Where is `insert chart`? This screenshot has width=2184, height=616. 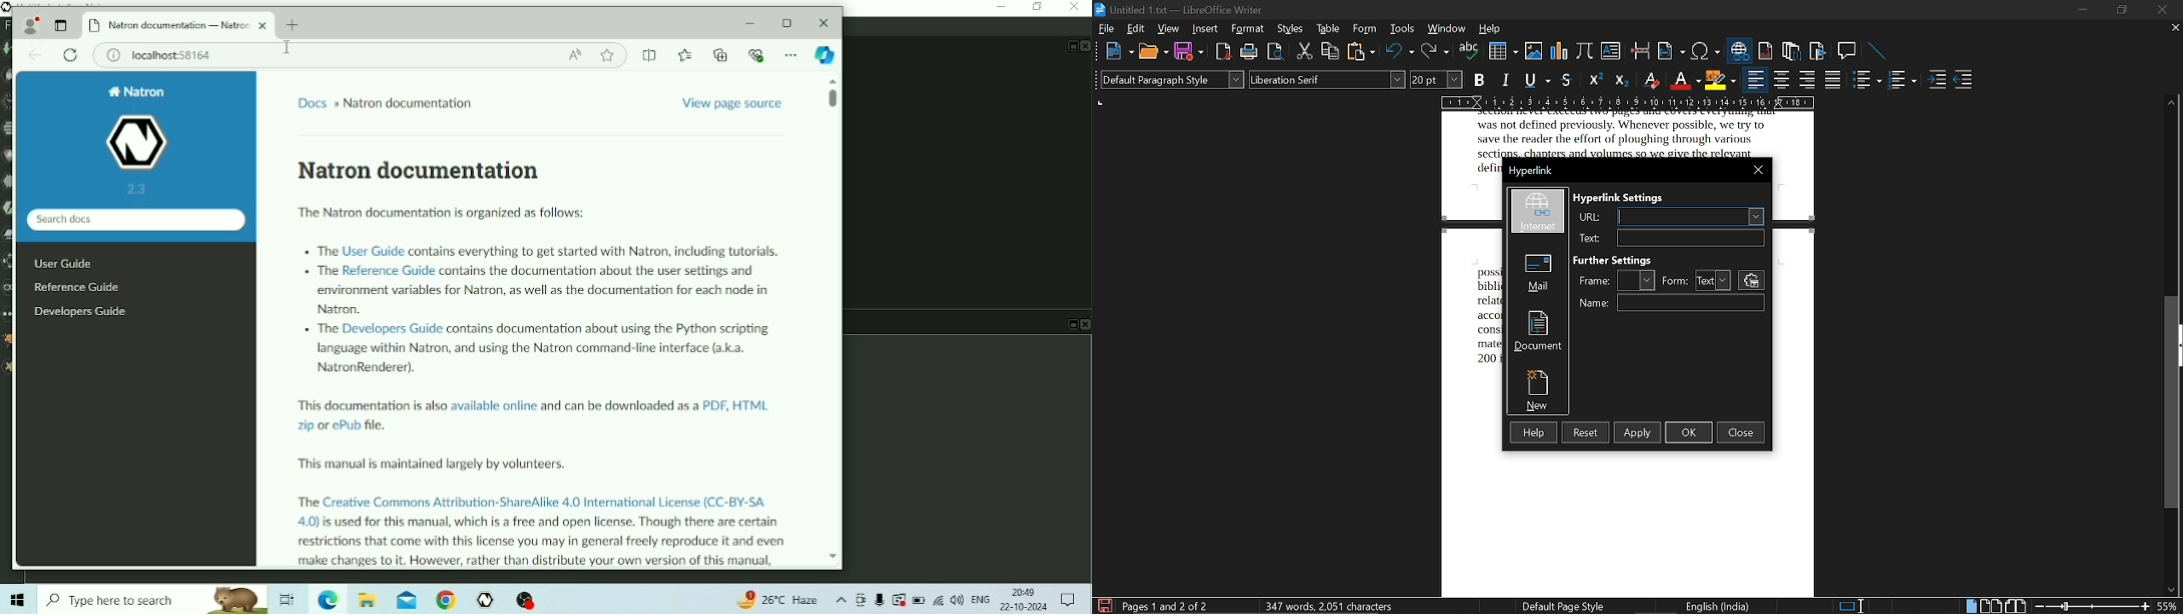
insert chart is located at coordinates (1560, 53).